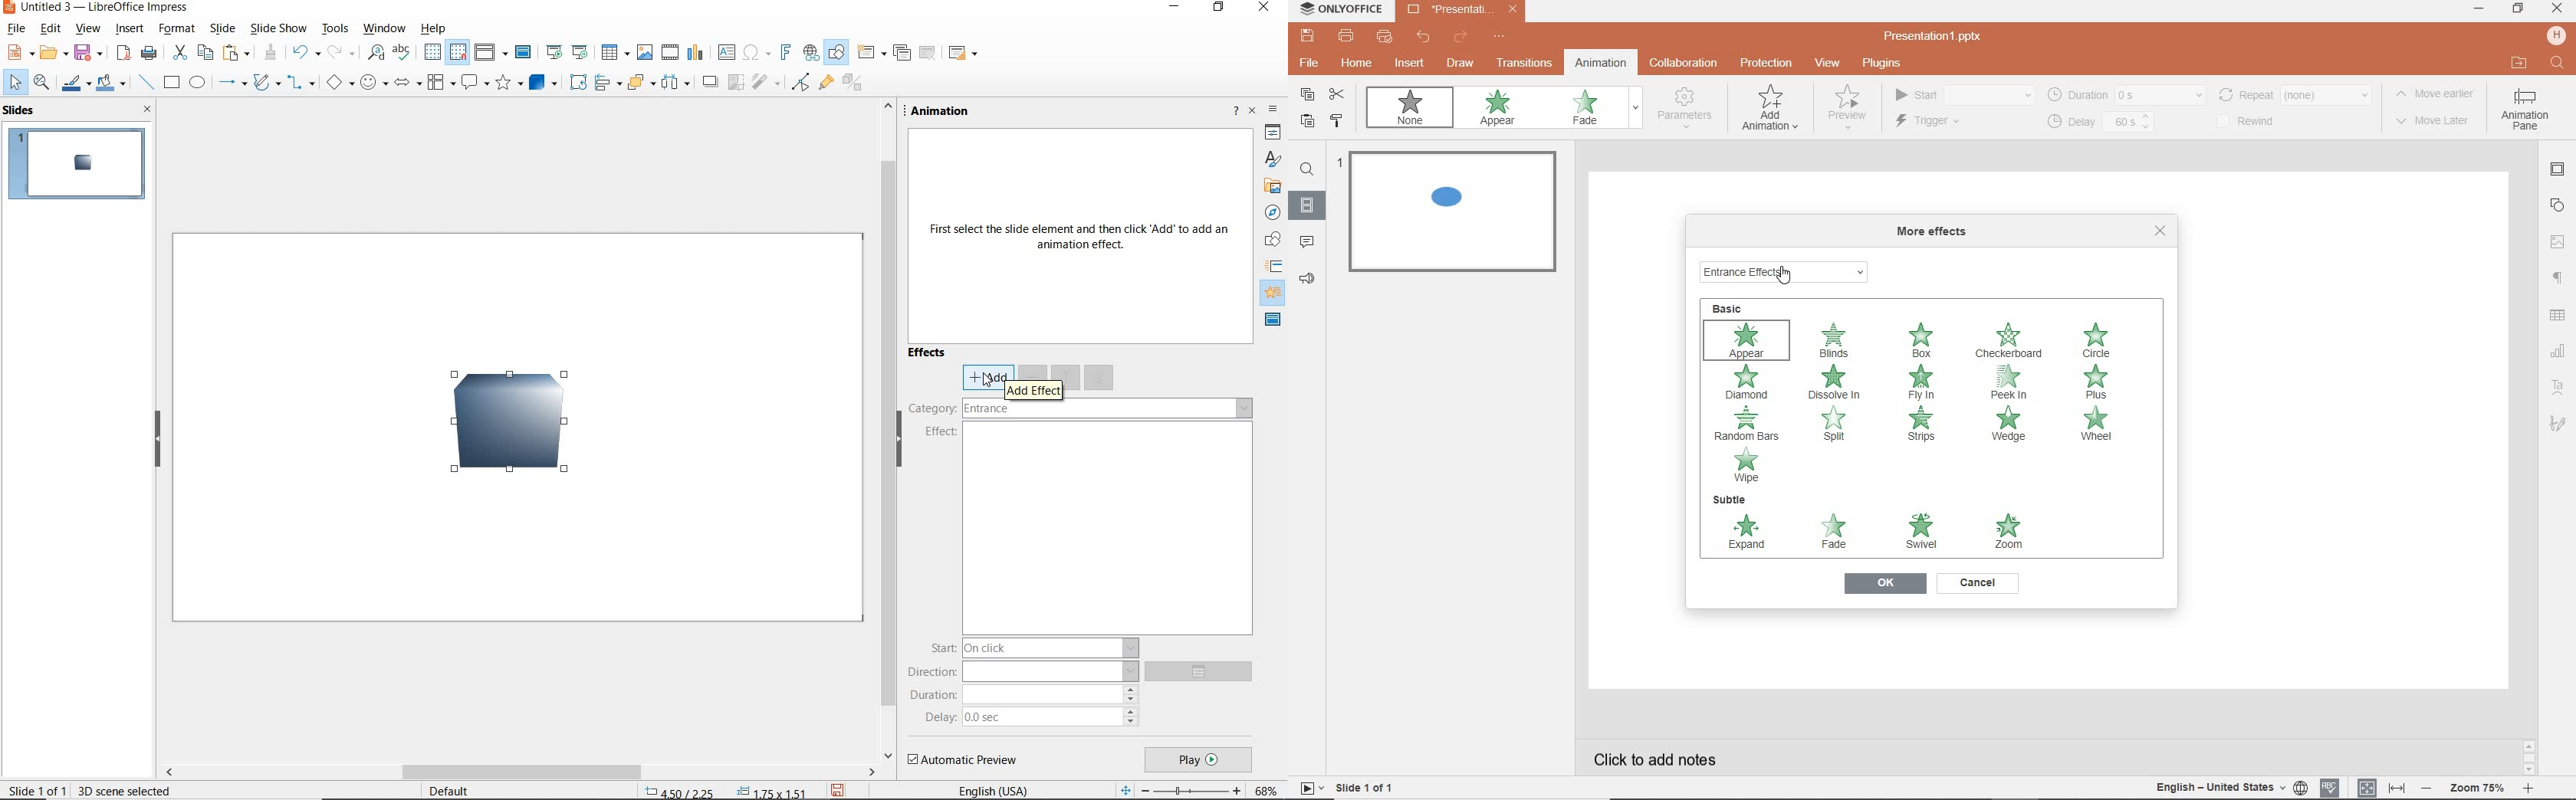 The image size is (2576, 812). I want to click on none, so click(1414, 110).